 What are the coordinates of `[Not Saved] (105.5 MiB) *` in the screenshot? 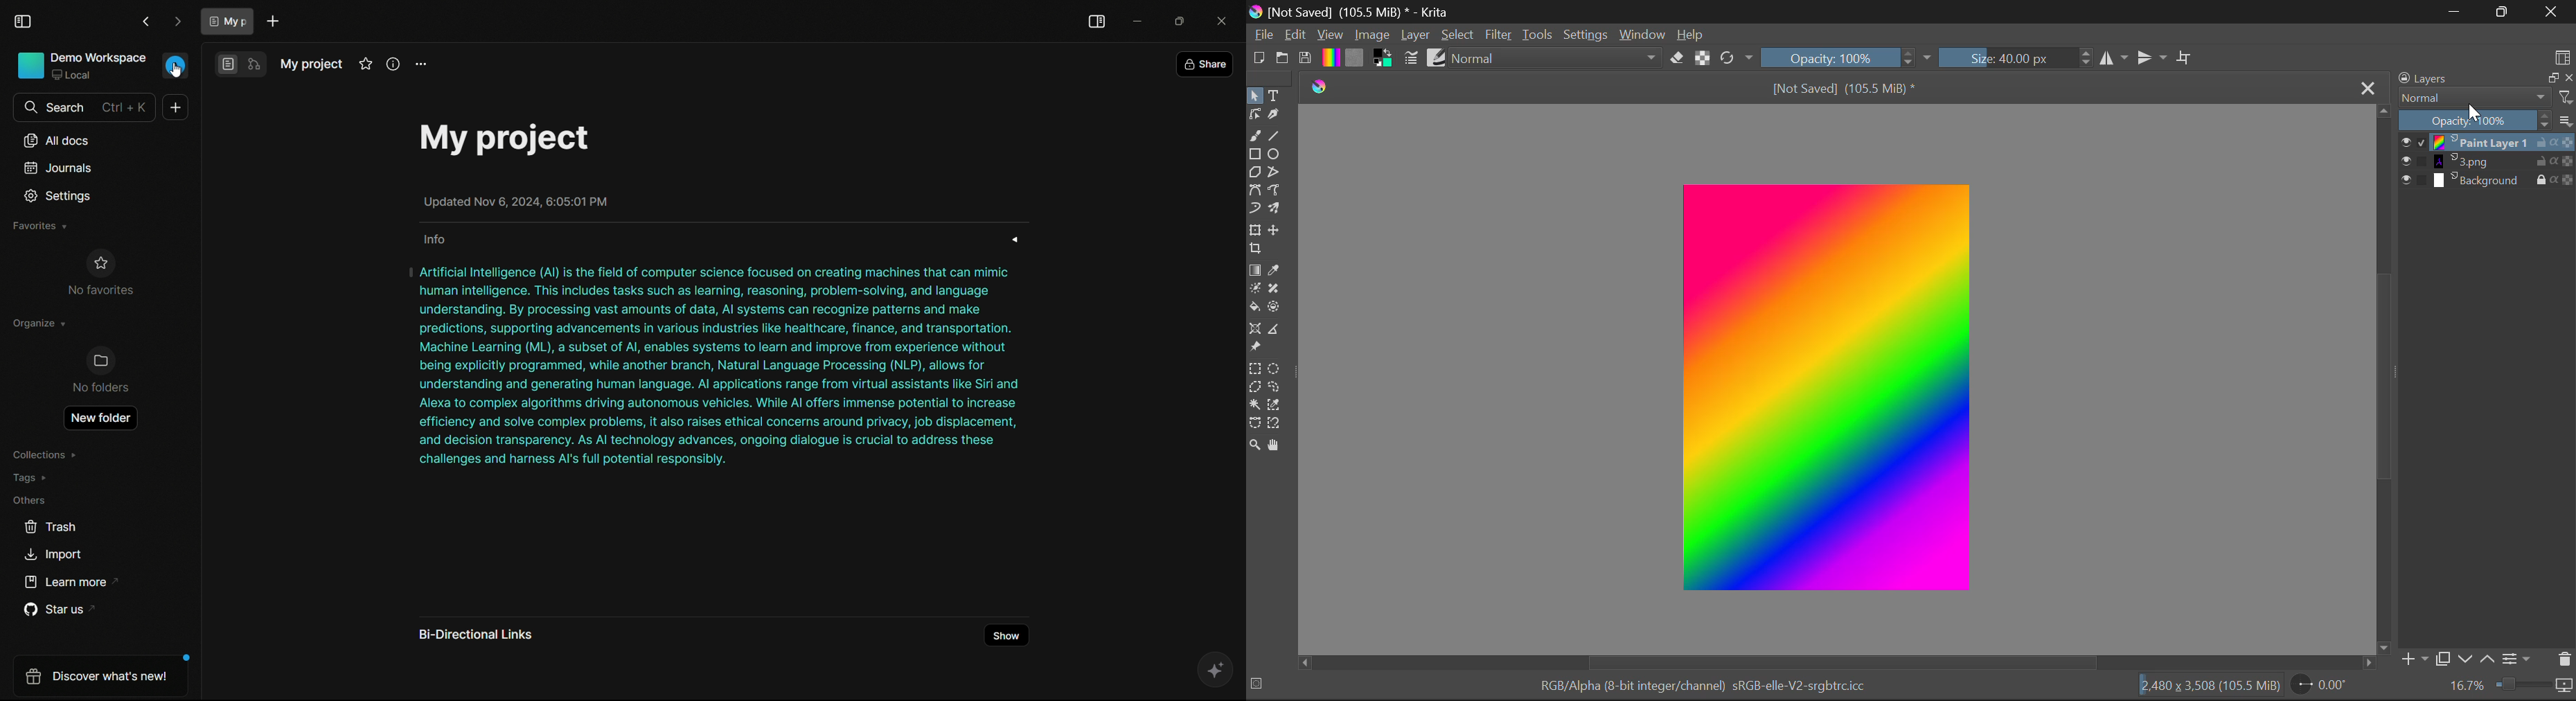 It's located at (1843, 87).